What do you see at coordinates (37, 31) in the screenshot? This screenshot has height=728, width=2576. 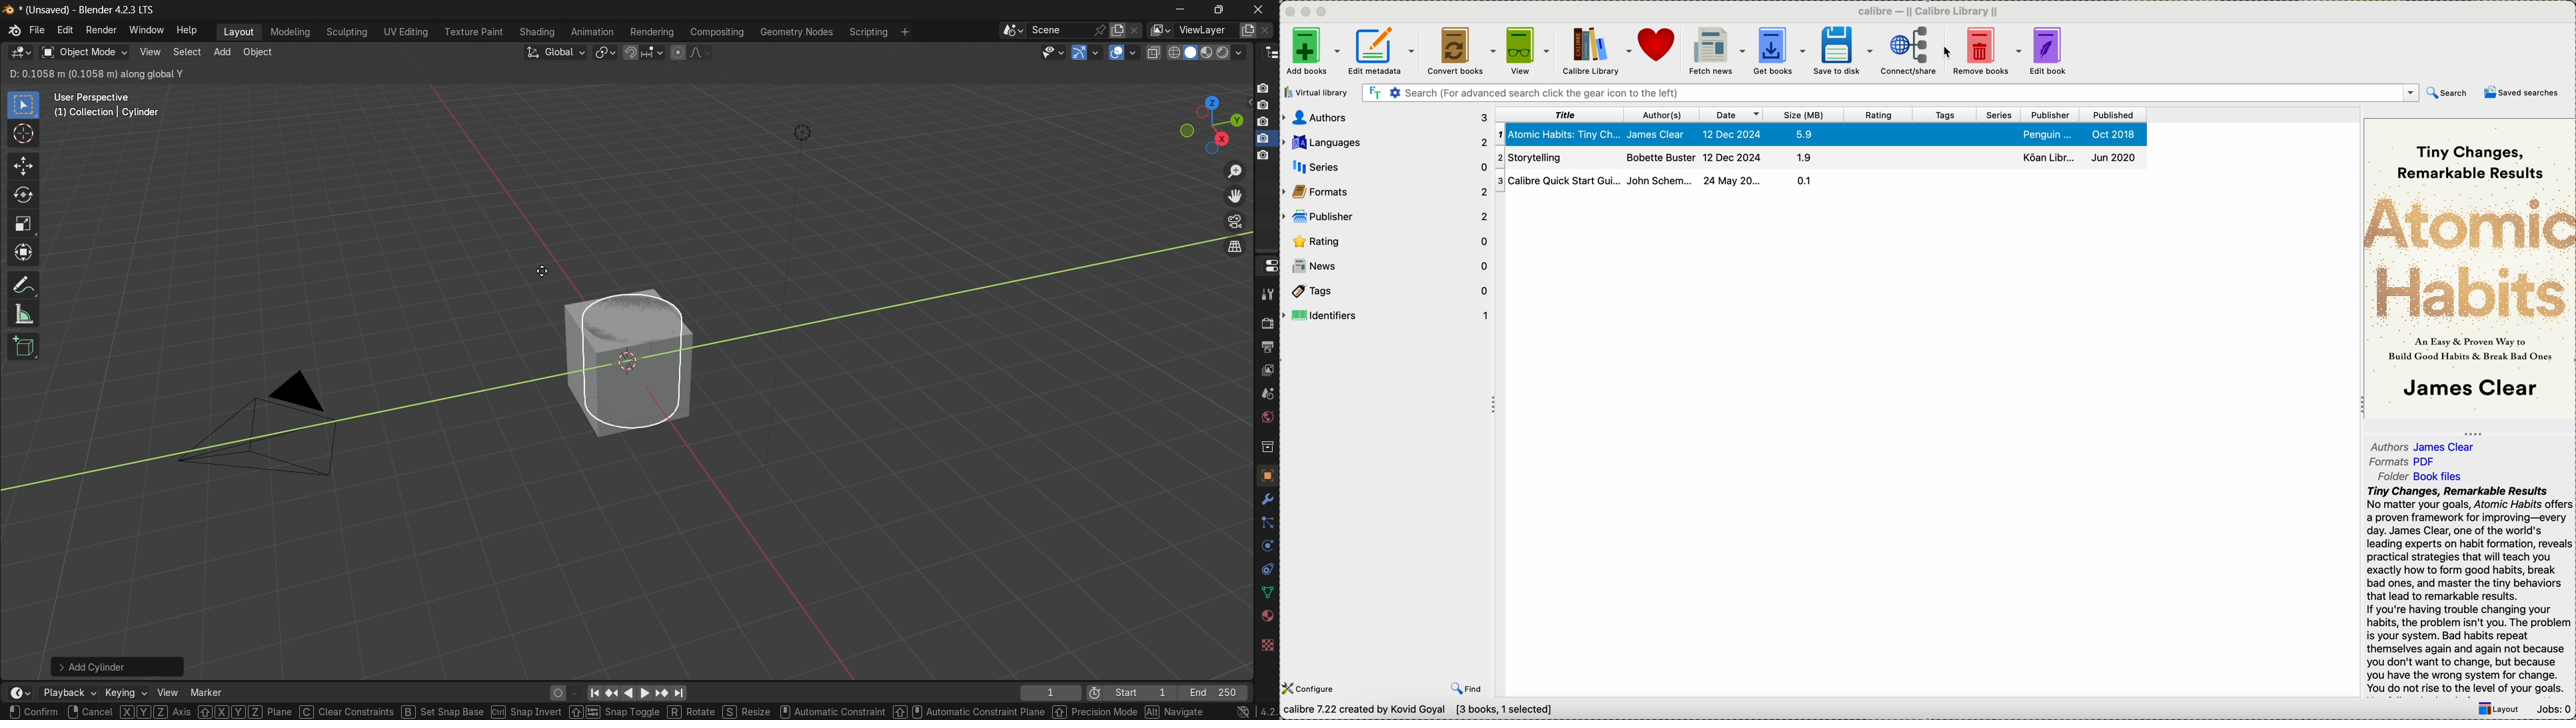 I see `file menu` at bounding box center [37, 31].